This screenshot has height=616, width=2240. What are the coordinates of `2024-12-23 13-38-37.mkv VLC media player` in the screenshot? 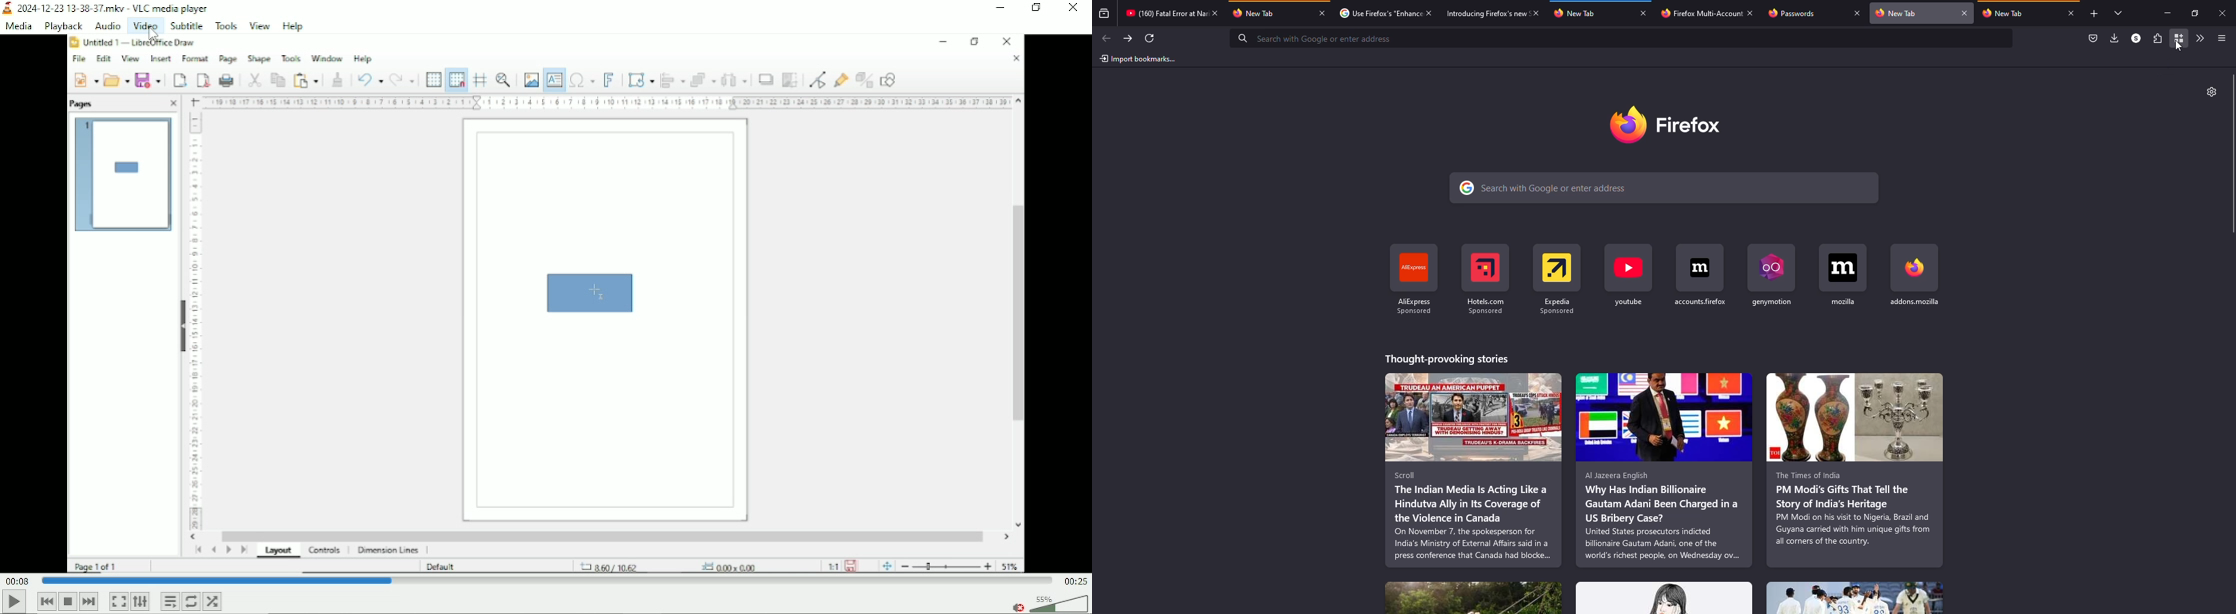 It's located at (117, 7).